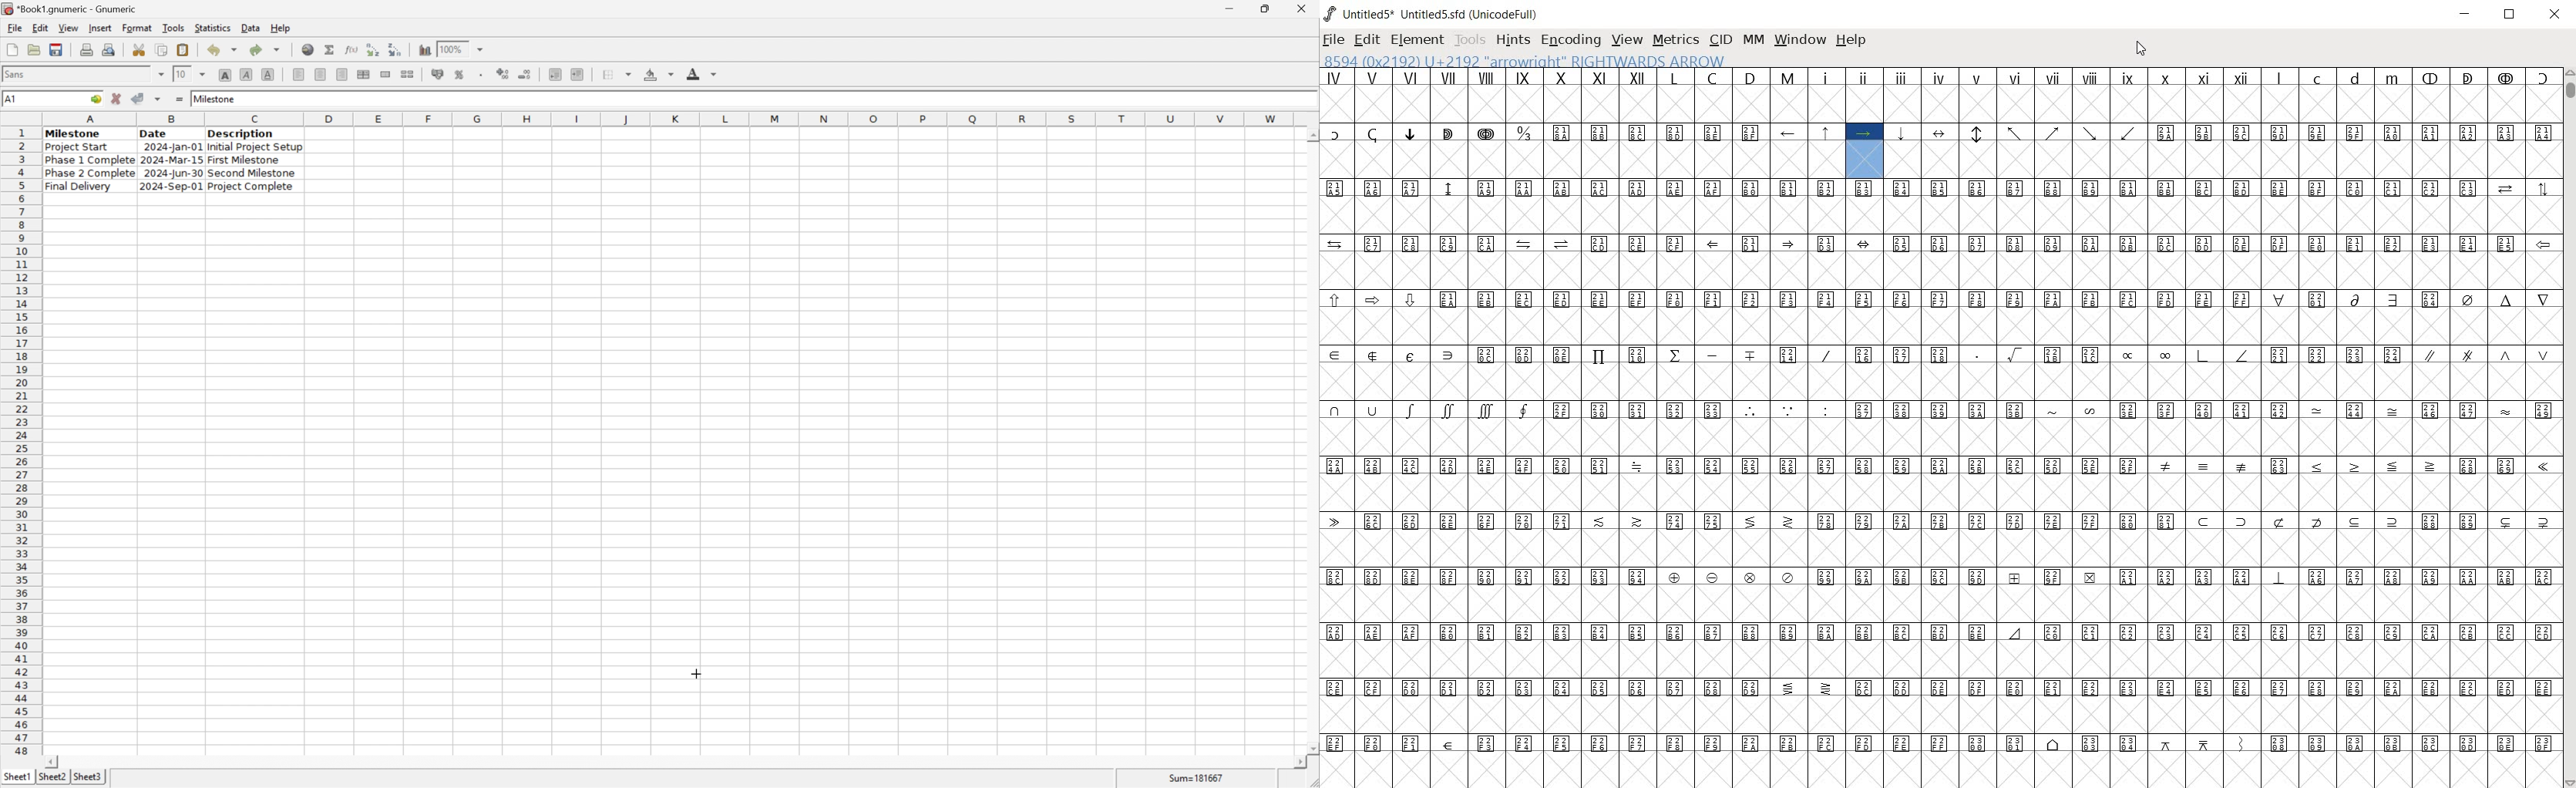  What do you see at coordinates (178, 99) in the screenshot?
I see `enter formula` at bounding box center [178, 99].